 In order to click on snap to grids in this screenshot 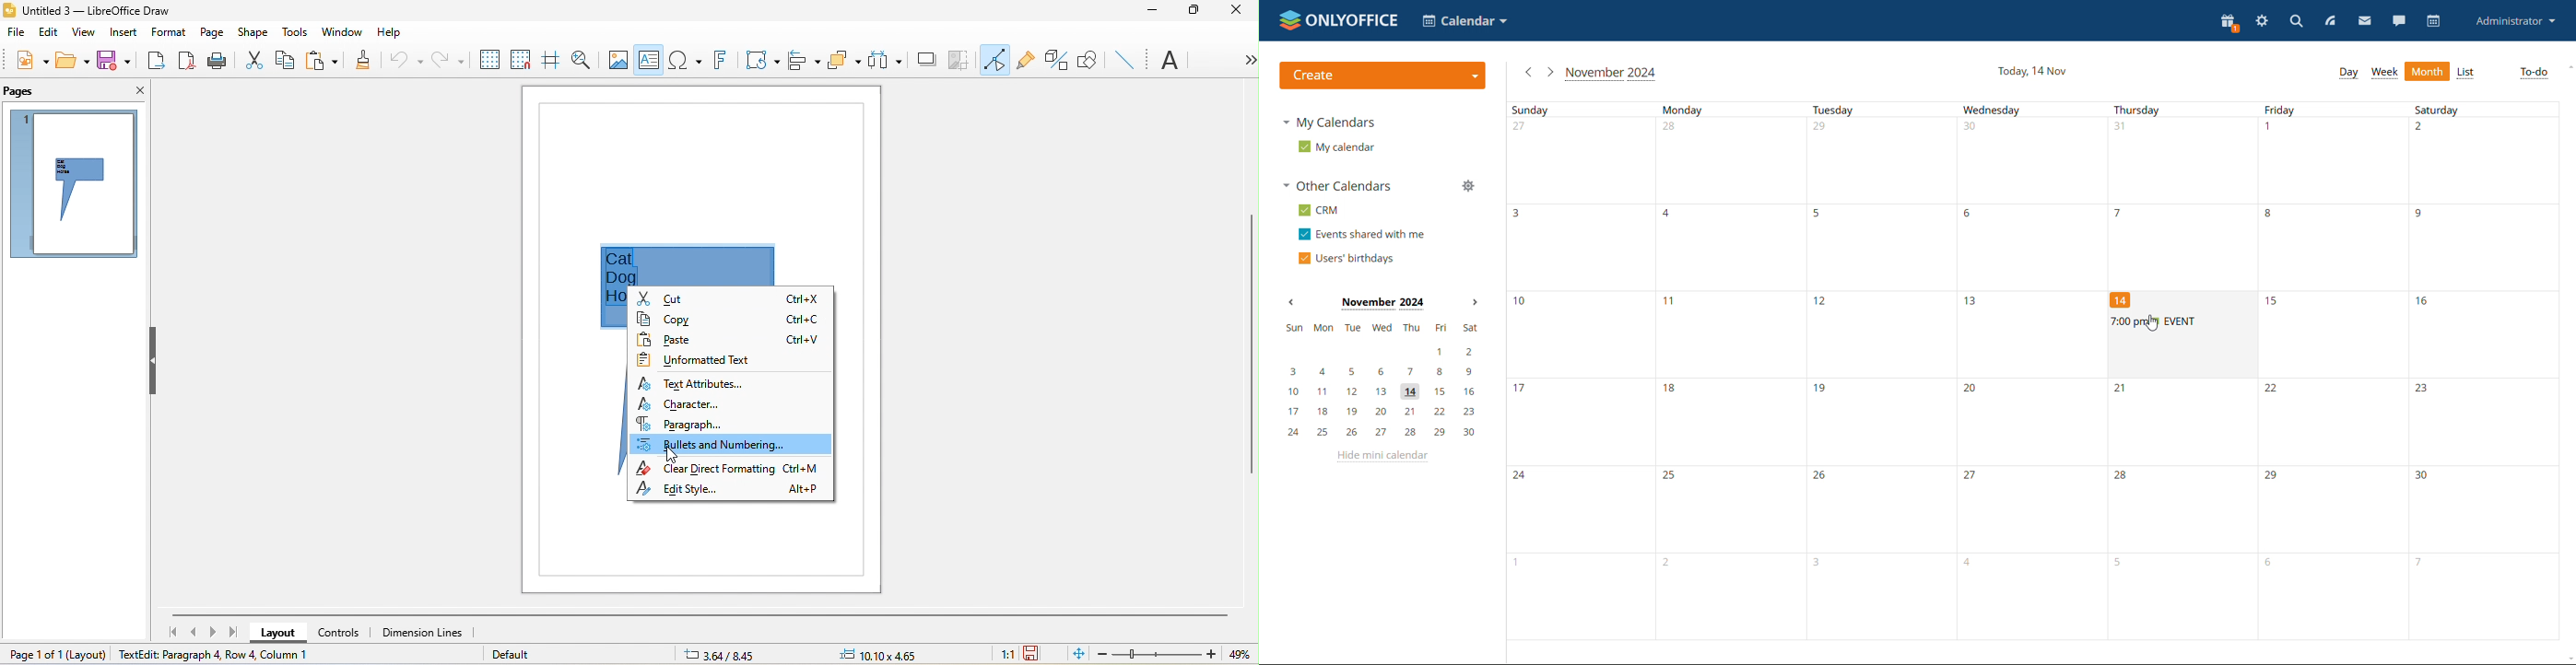, I will do `click(521, 62)`.